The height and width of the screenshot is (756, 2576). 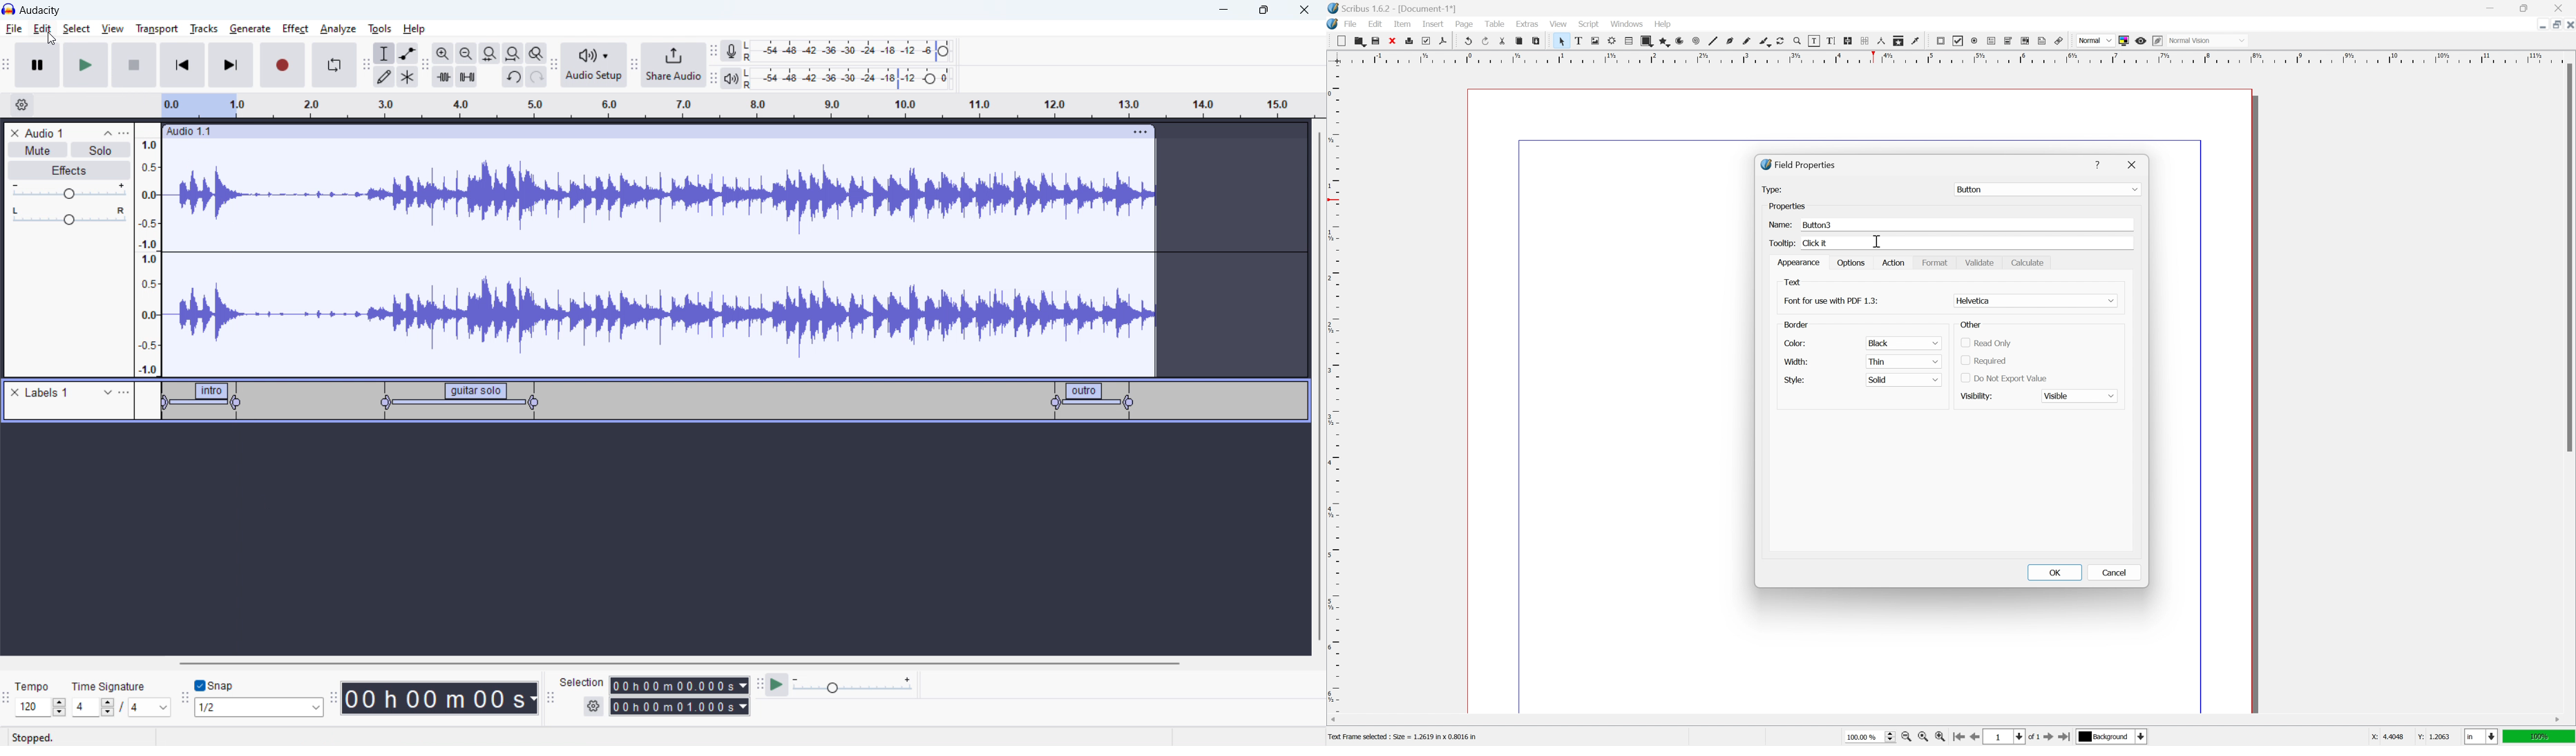 I want to click on Button, so click(x=2047, y=189).